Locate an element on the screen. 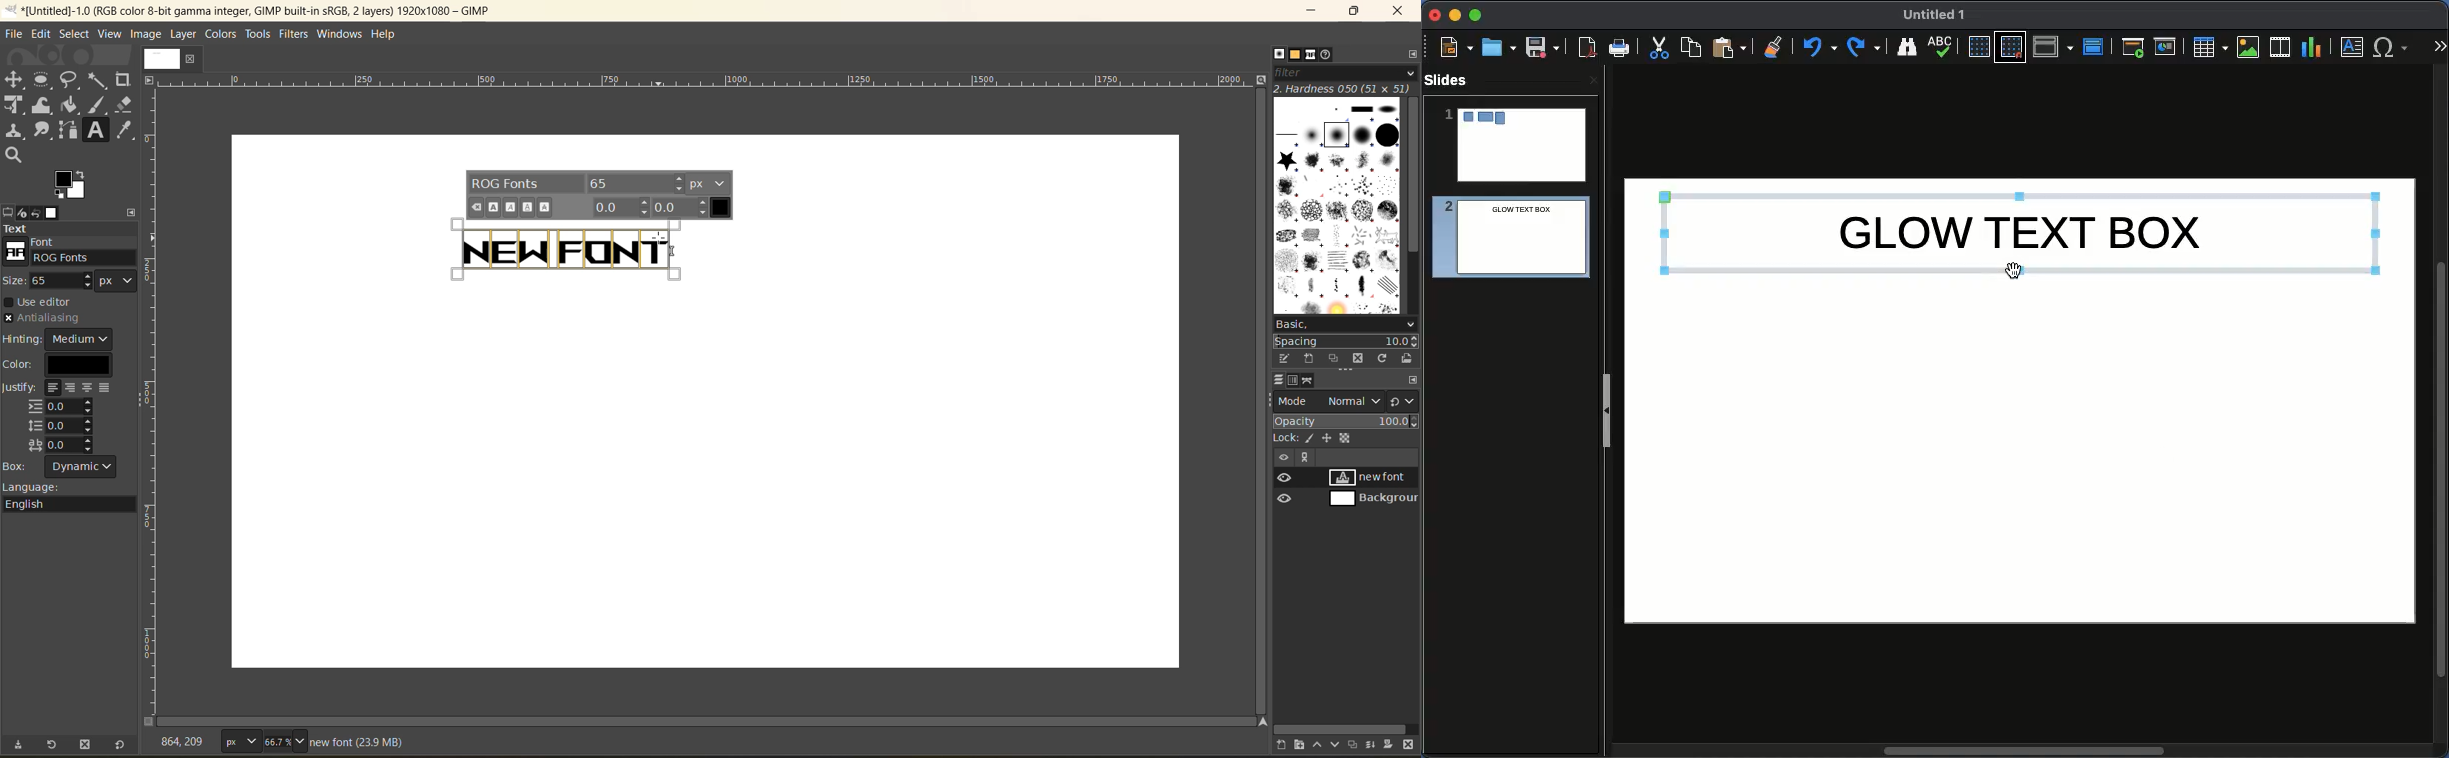 This screenshot has height=784, width=2464. mode is located at coordinates (1330, 402).